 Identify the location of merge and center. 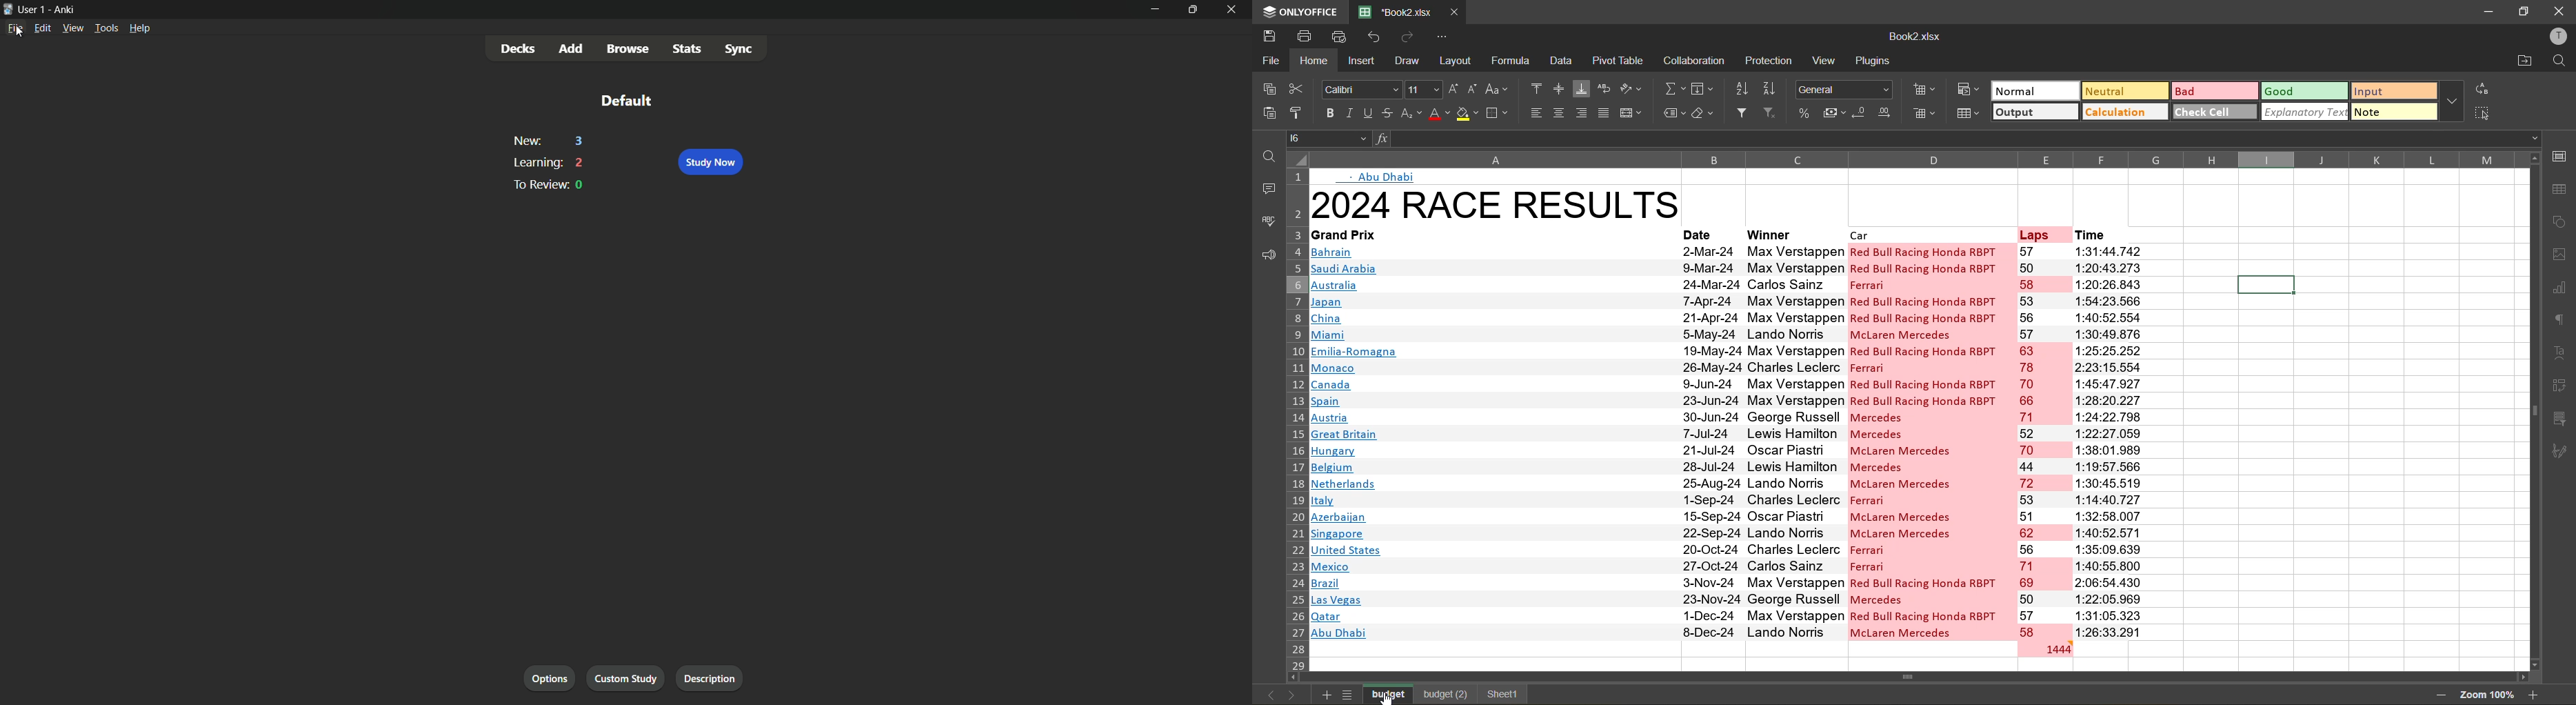
(1633, 112).